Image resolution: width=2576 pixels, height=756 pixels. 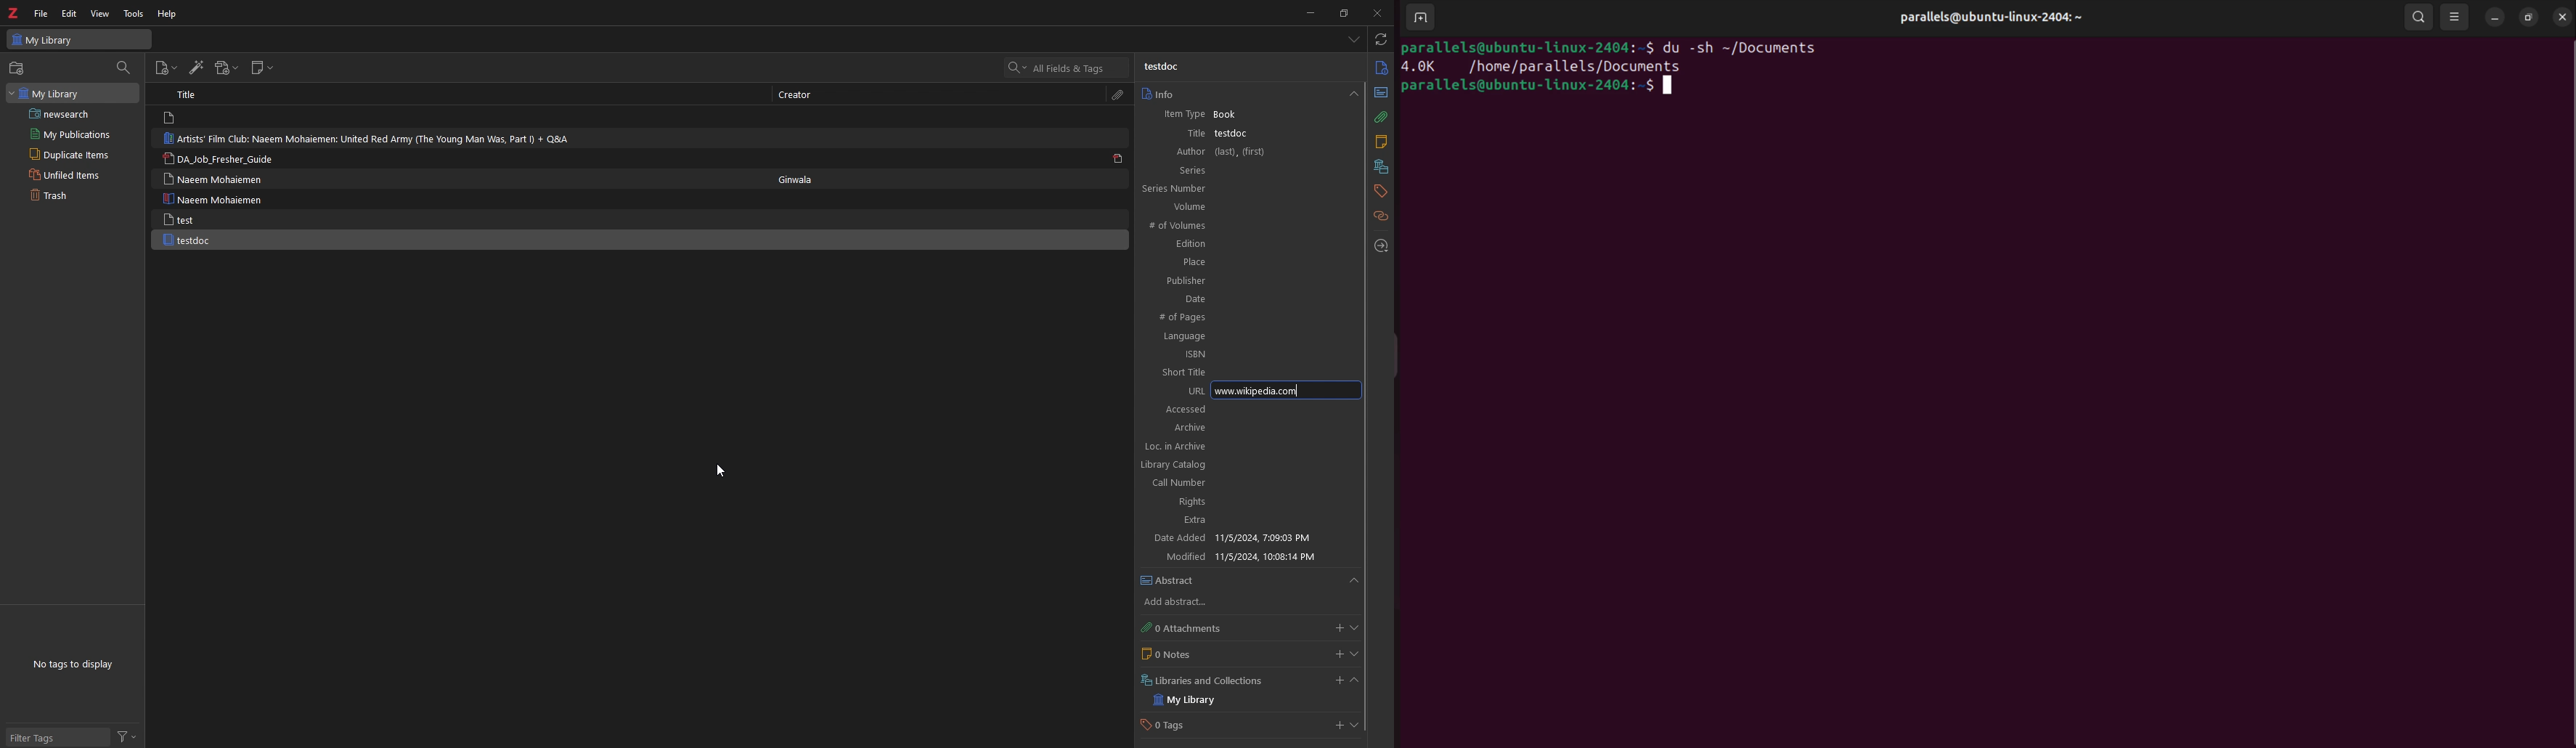 I want to click on Series, so click(x=1222, y=170).